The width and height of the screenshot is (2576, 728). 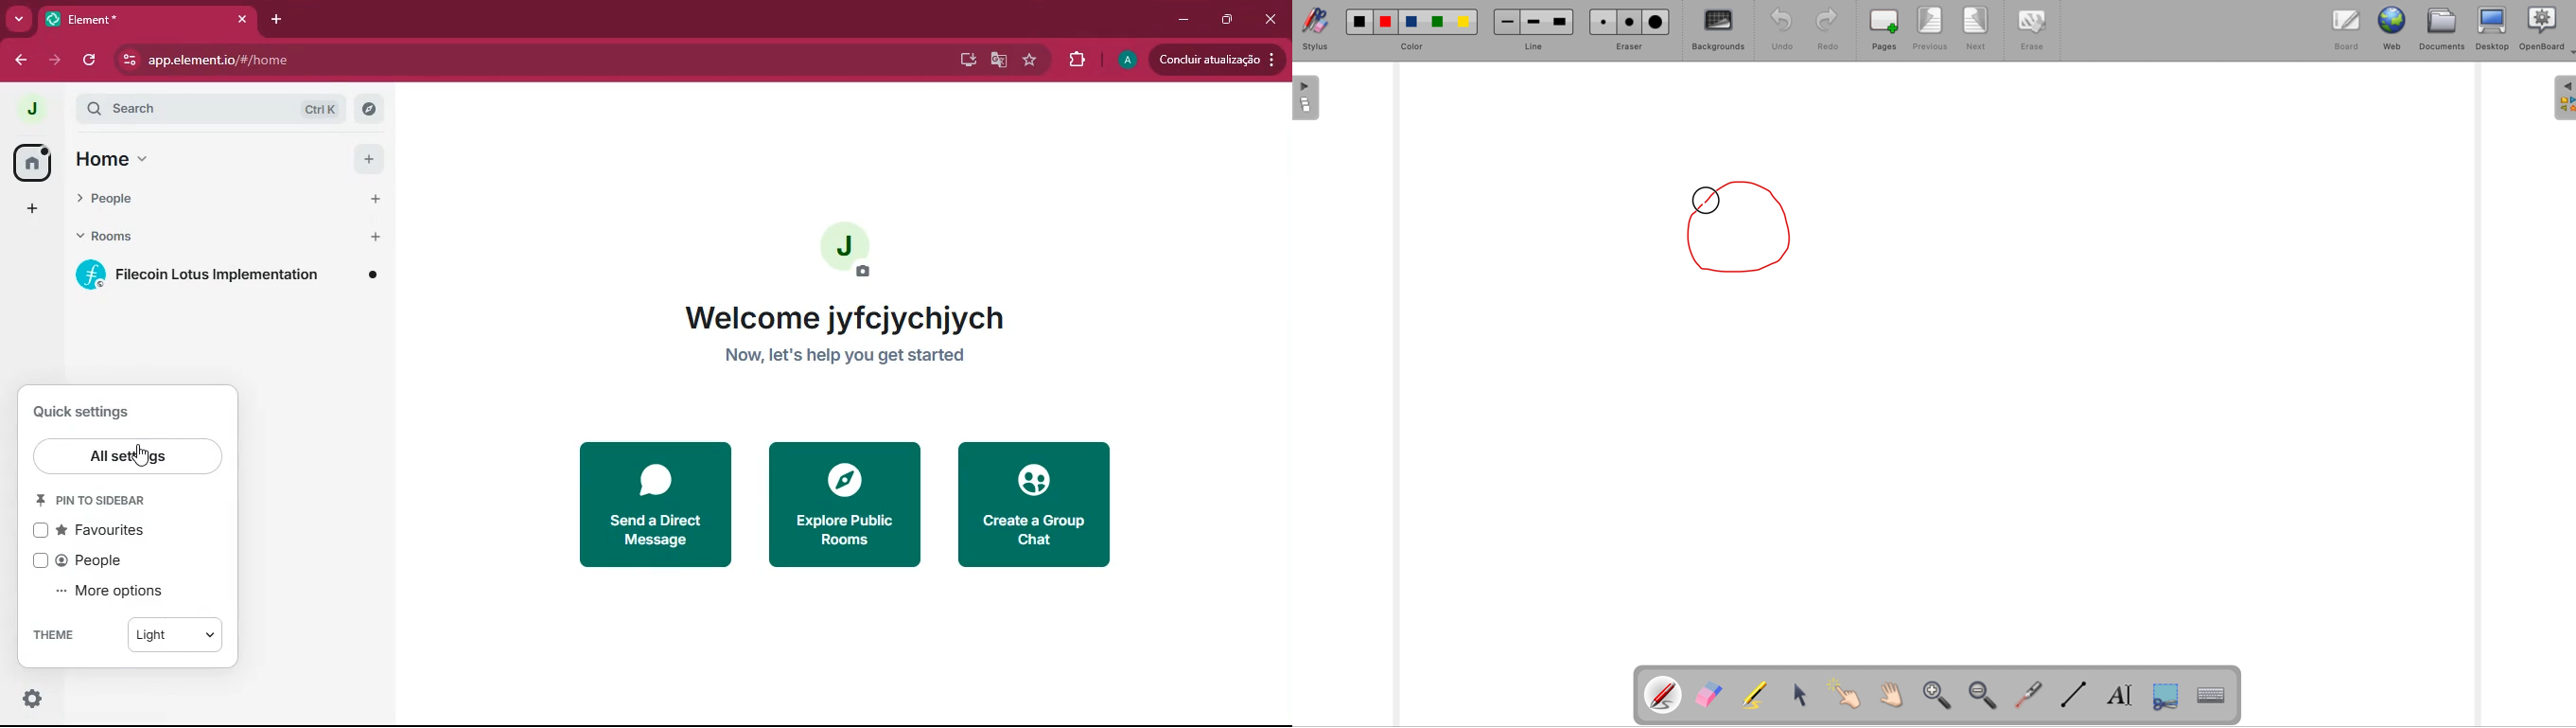 What do you see at coordinates (1938, 697) in the screenshot?
I see `zoom in` at bounding box center [1938, 697].